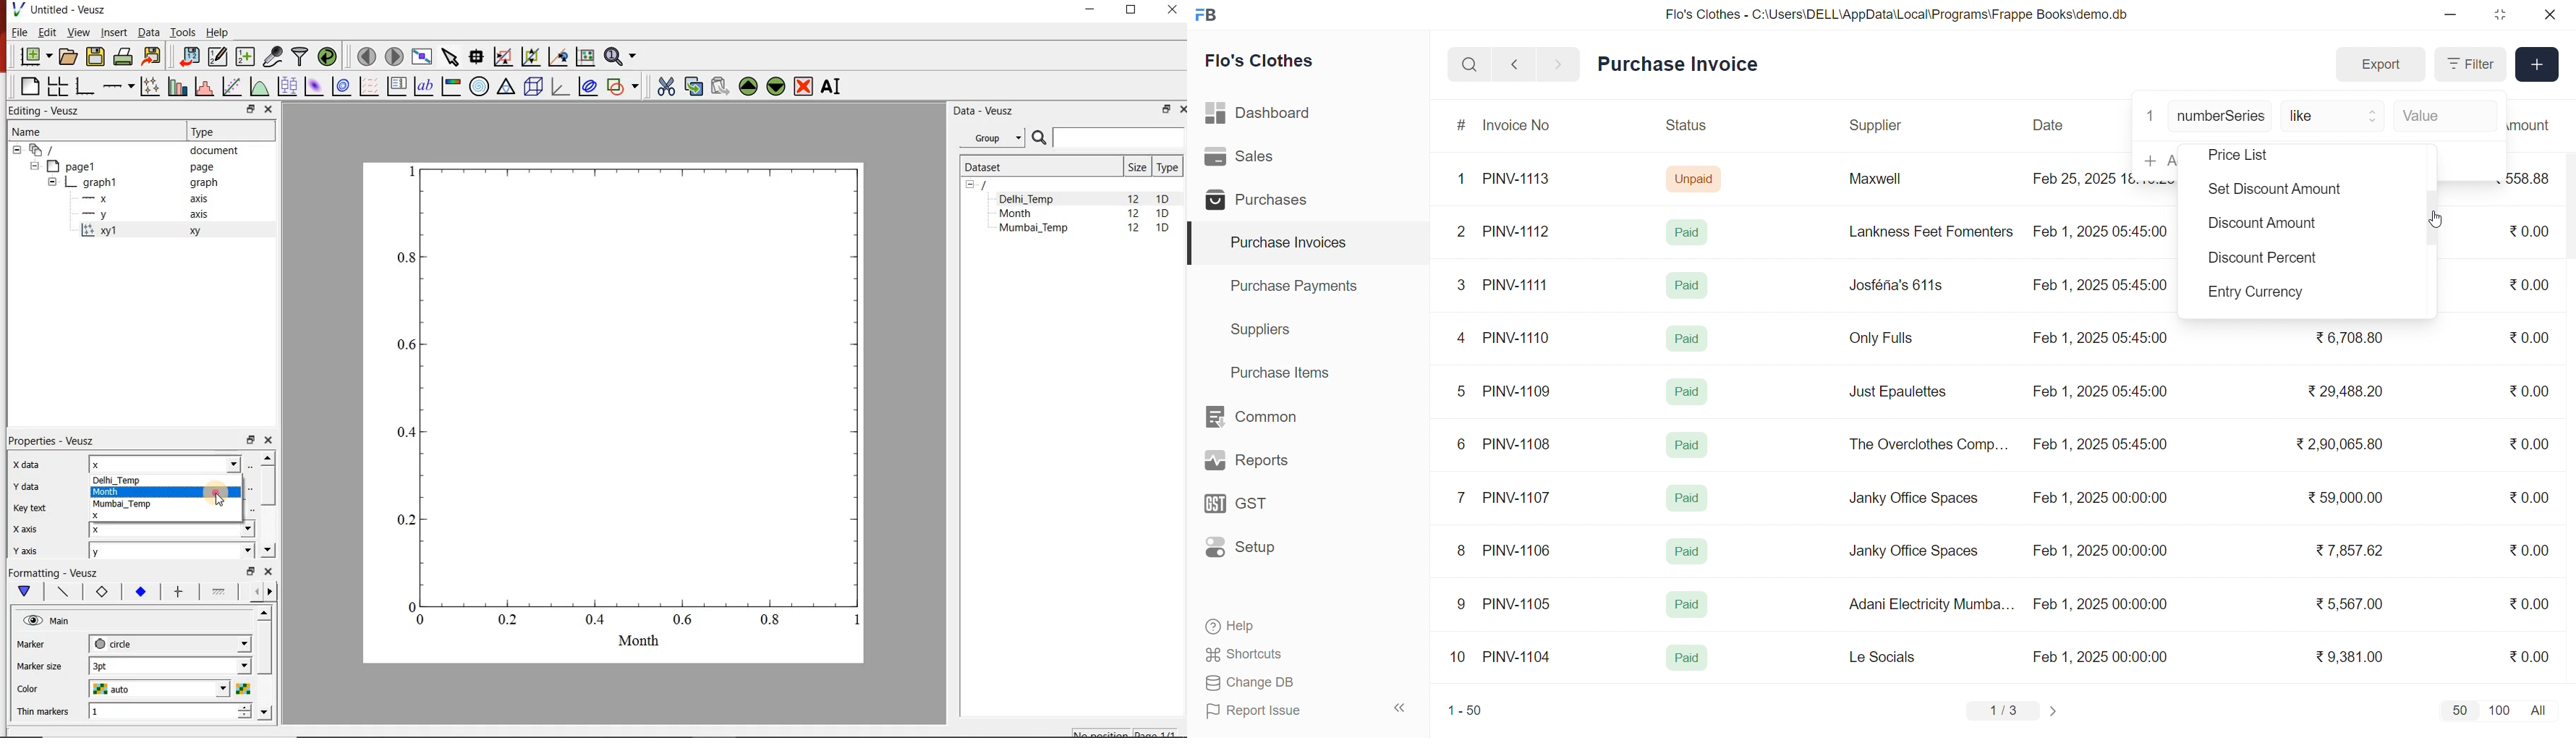 Image resolution: width=2576 pixels, height=756 pixels. I want to click on Tools, so click(184, 33).